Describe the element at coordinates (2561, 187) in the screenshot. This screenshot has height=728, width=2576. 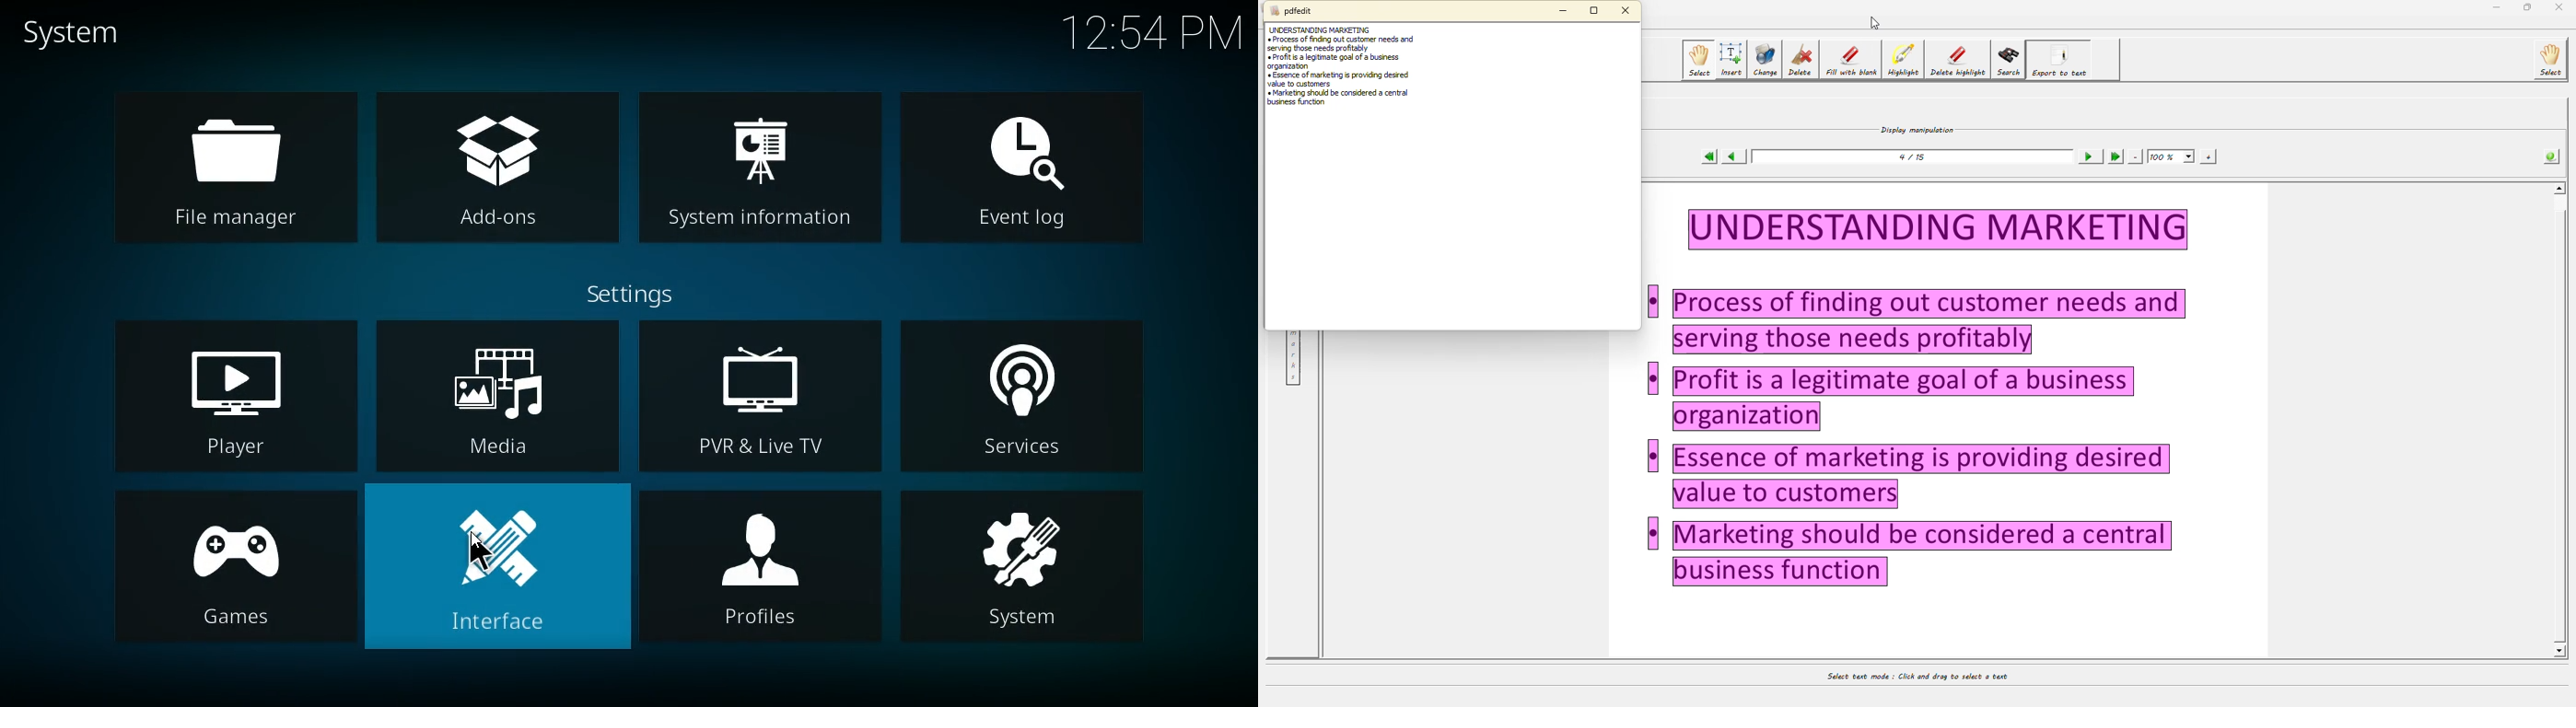
I see `scroll up` at that location.